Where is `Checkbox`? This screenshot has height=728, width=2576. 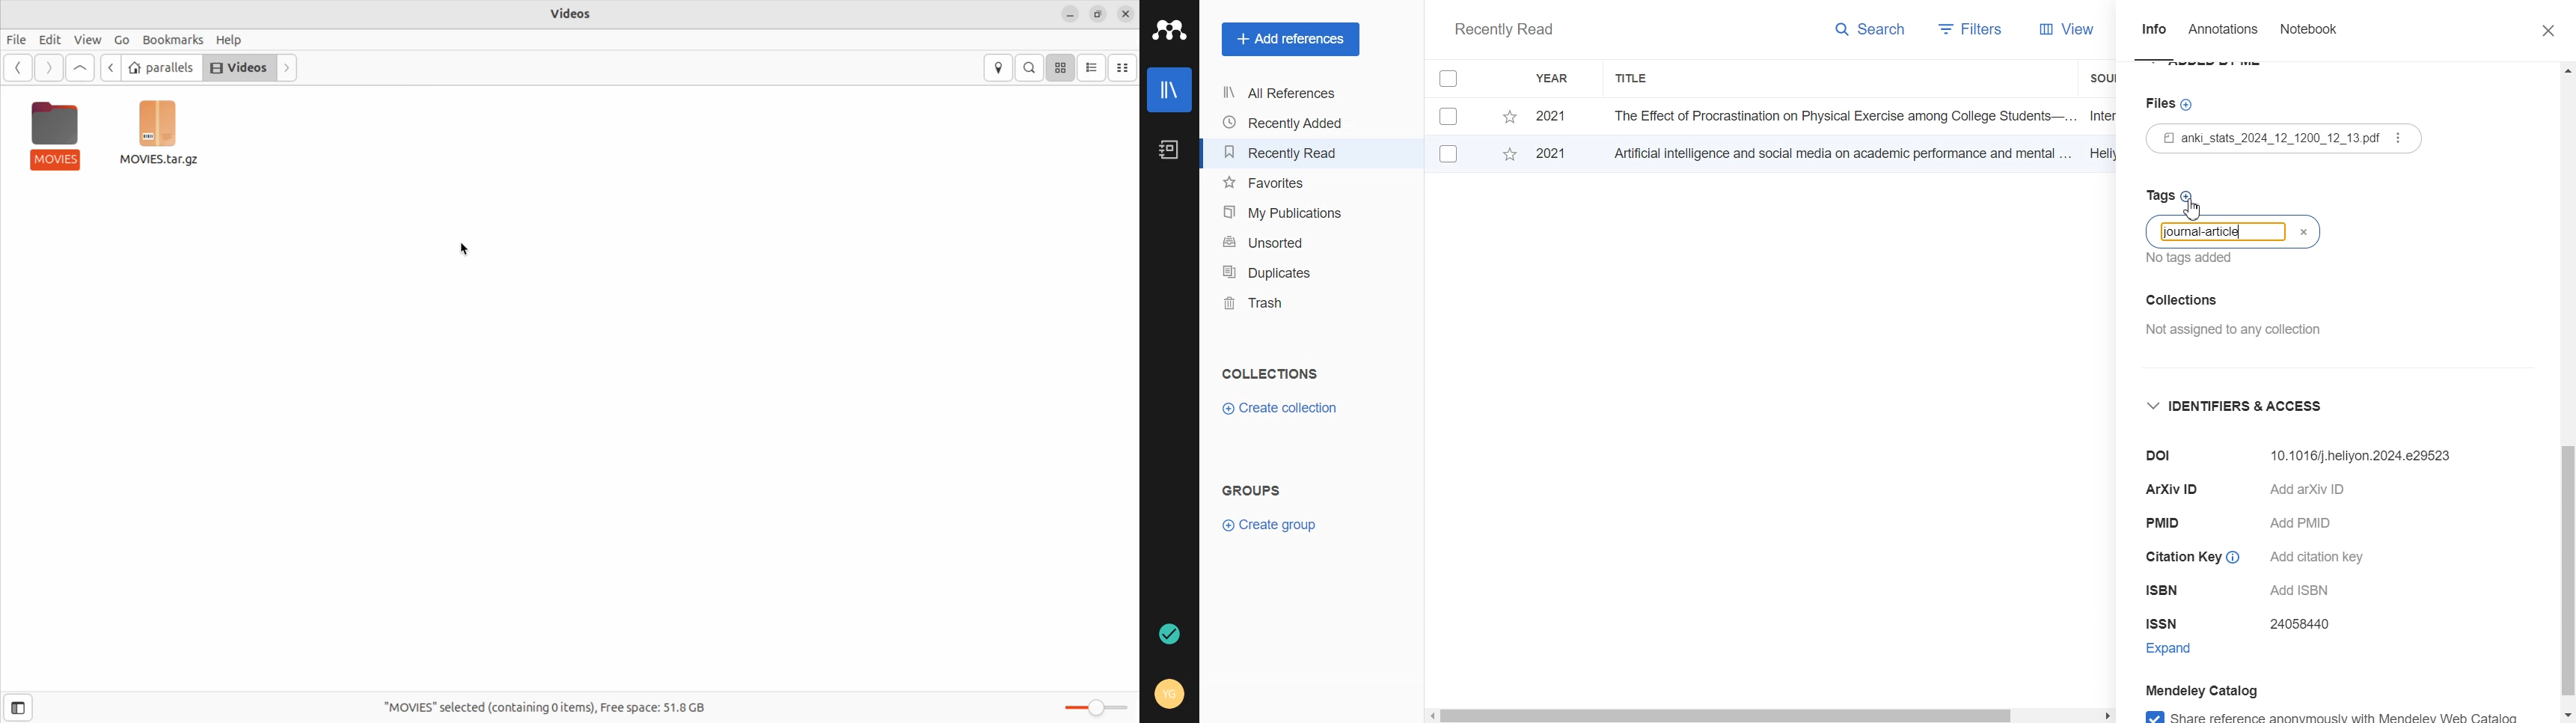 Checkbox is located at coordinates (1451, 115).